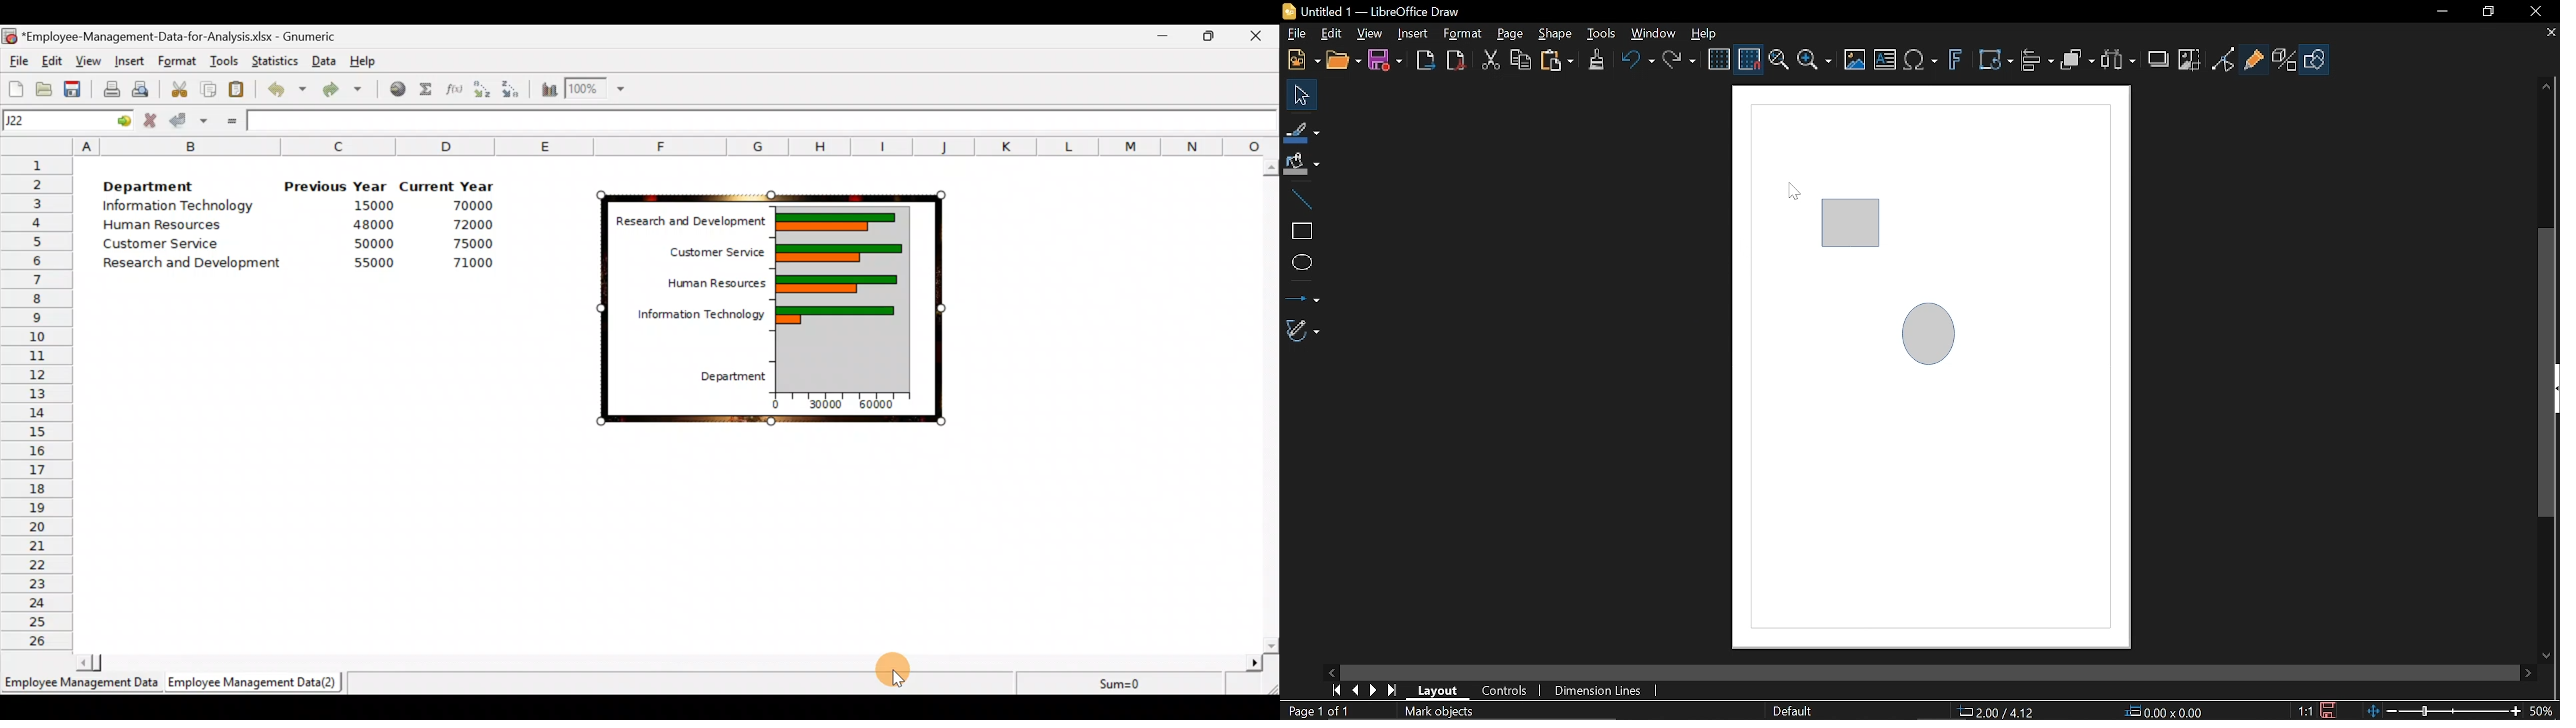  What do you see at coordinates (1395, 691) in the screenshot?
I see `Last page` at bounding box center [1395, 691].